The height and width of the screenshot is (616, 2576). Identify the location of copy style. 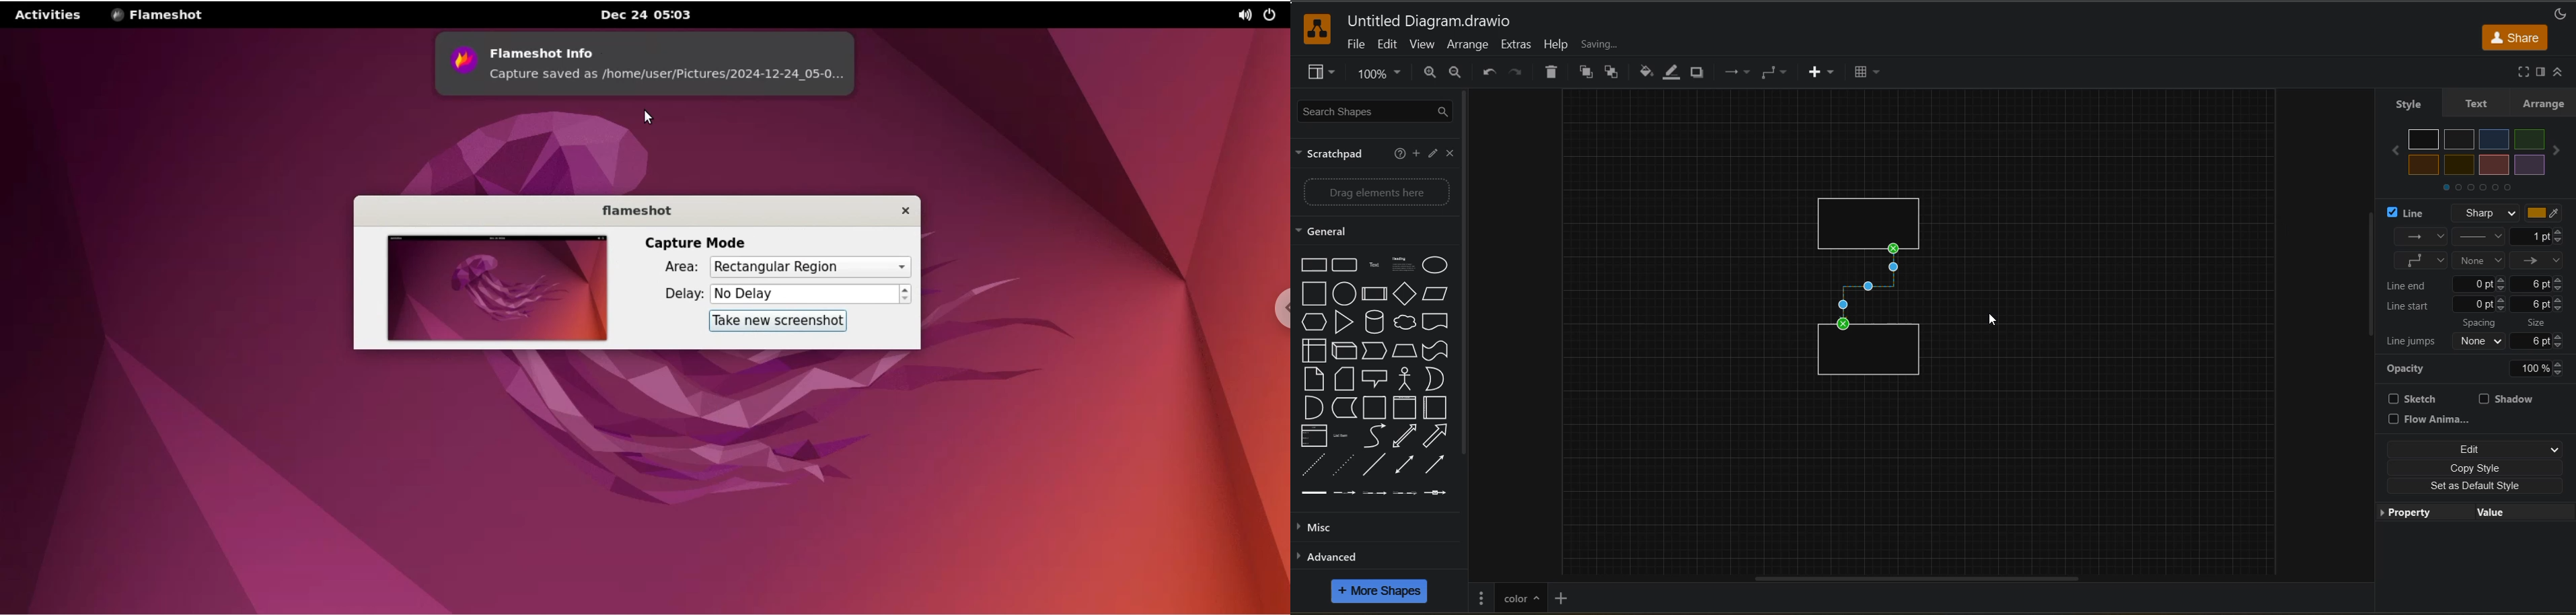
(2476, 468).